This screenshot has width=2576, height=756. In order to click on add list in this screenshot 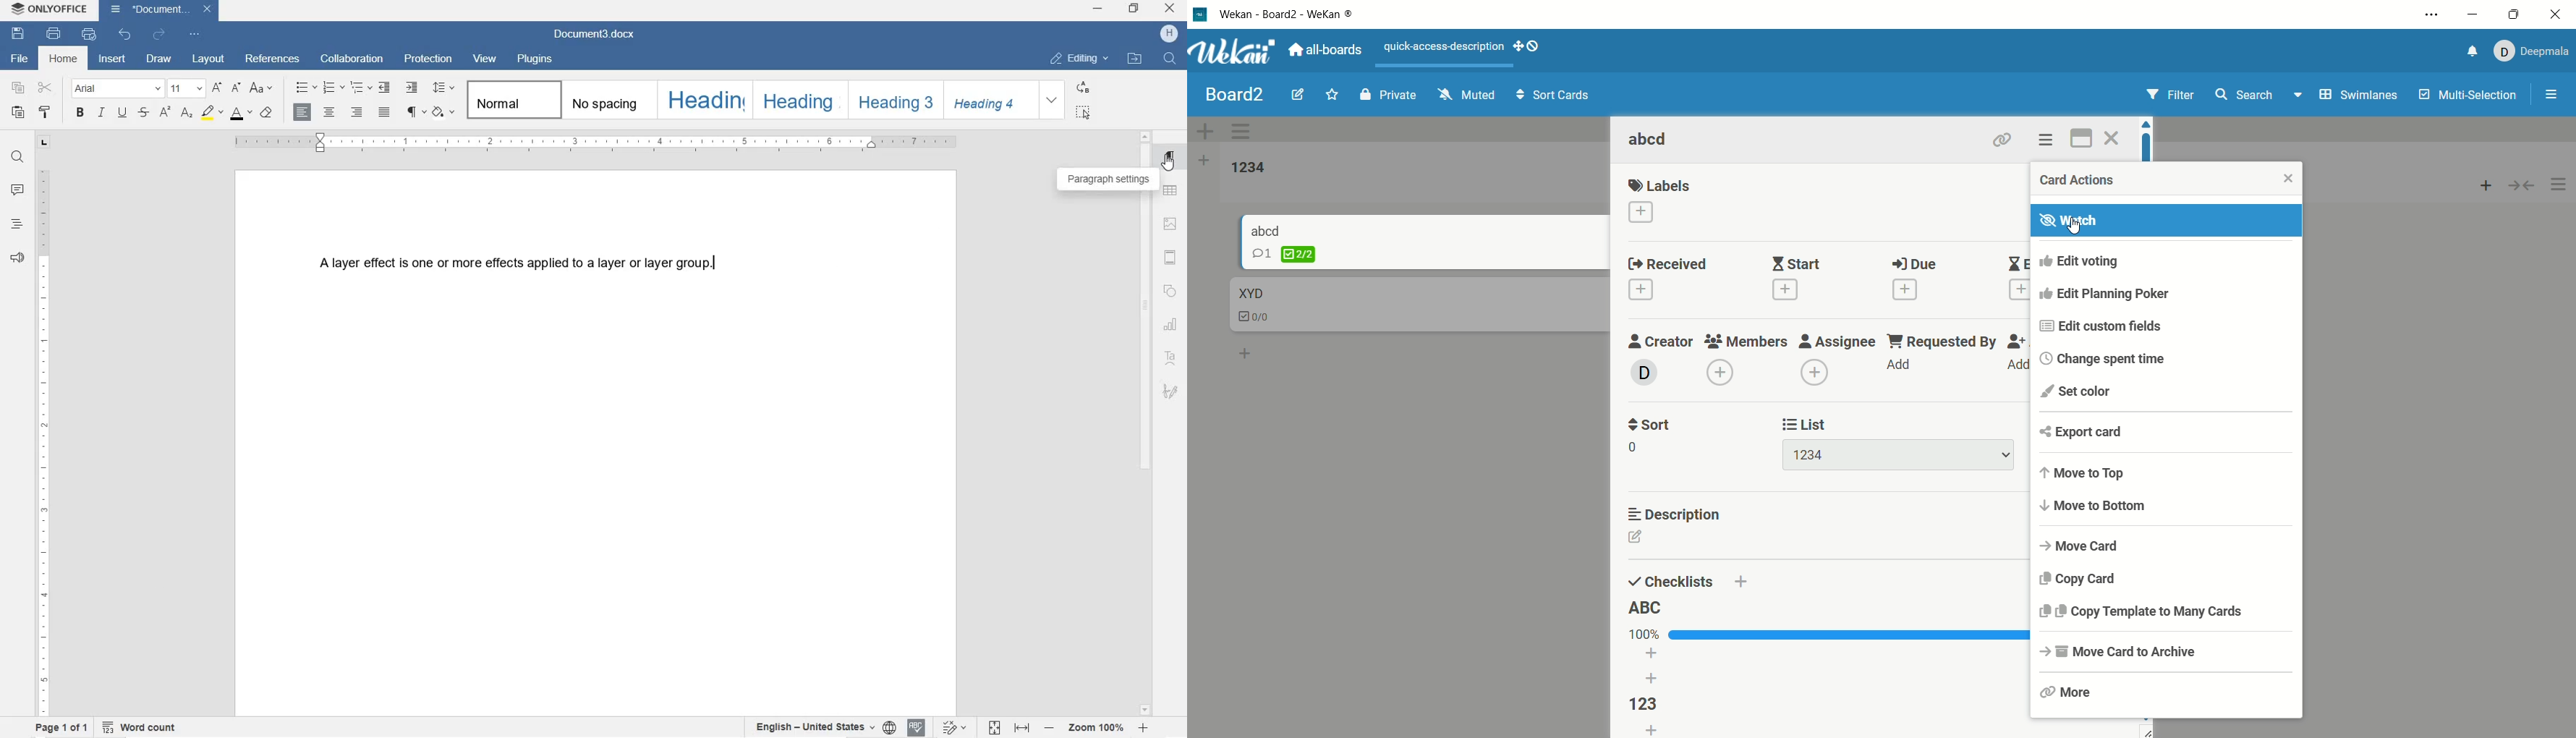, I will do `click(1202, 164)`.